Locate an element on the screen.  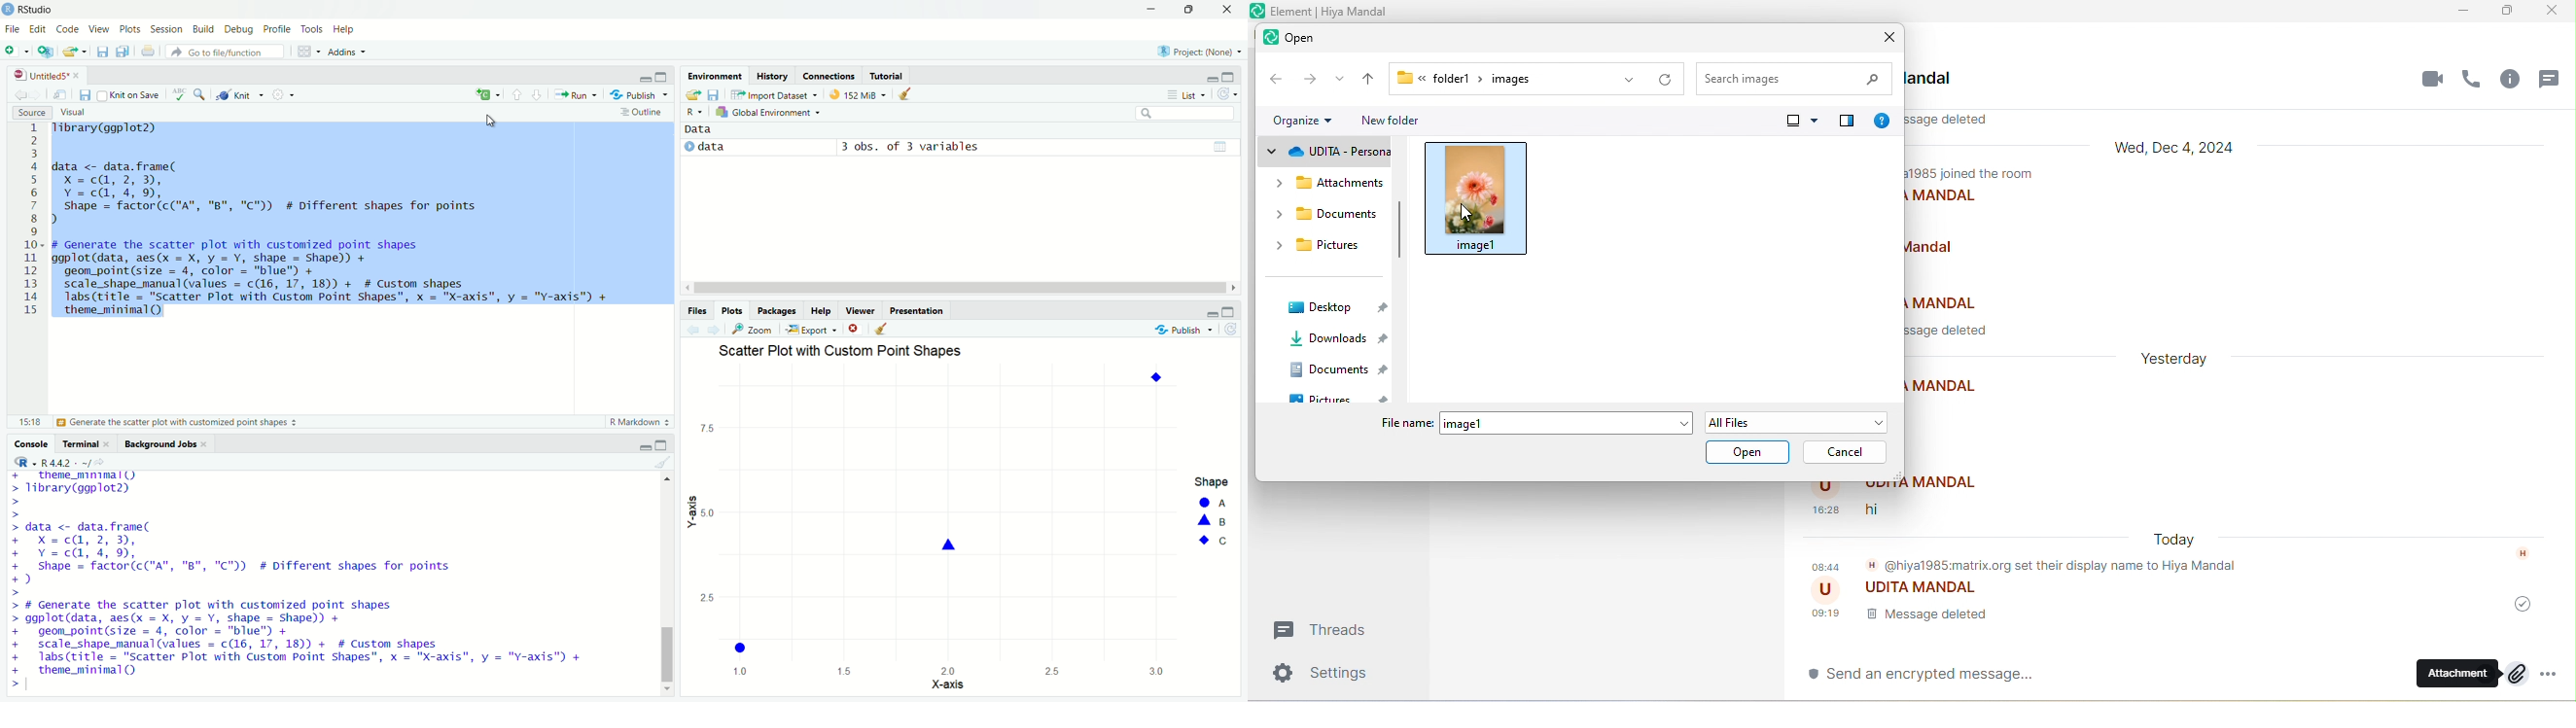
Global Environment is located at coordinates (768, 113).